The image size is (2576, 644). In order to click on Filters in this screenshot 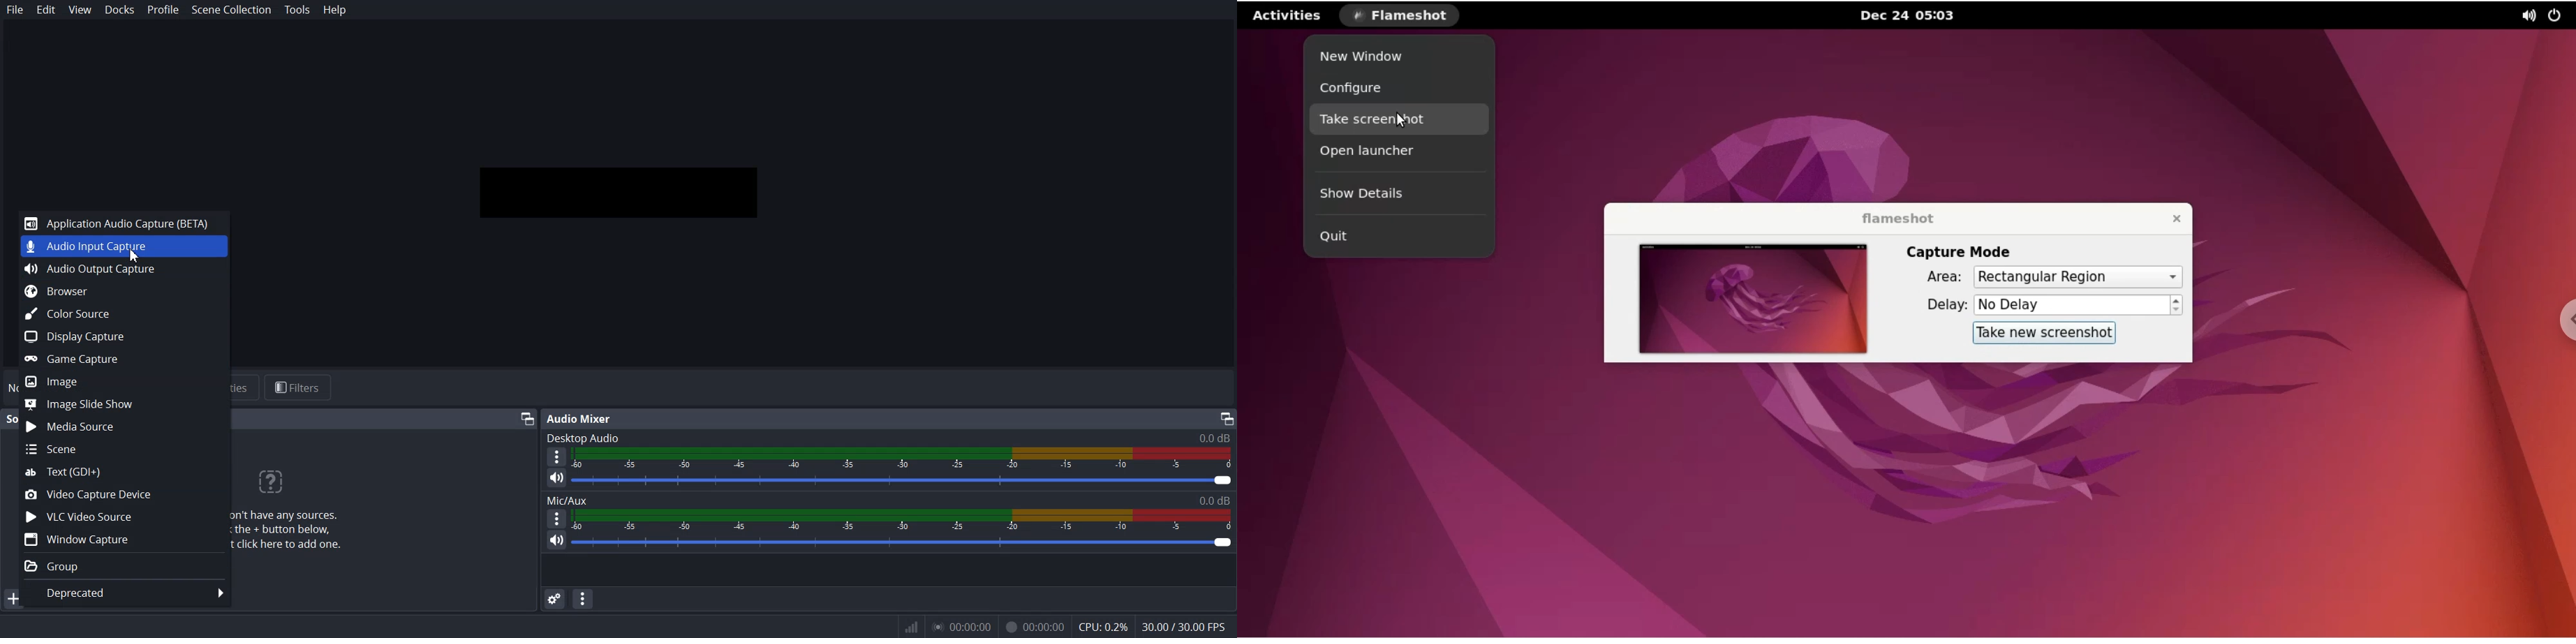, I will do `click(298, 387)`.